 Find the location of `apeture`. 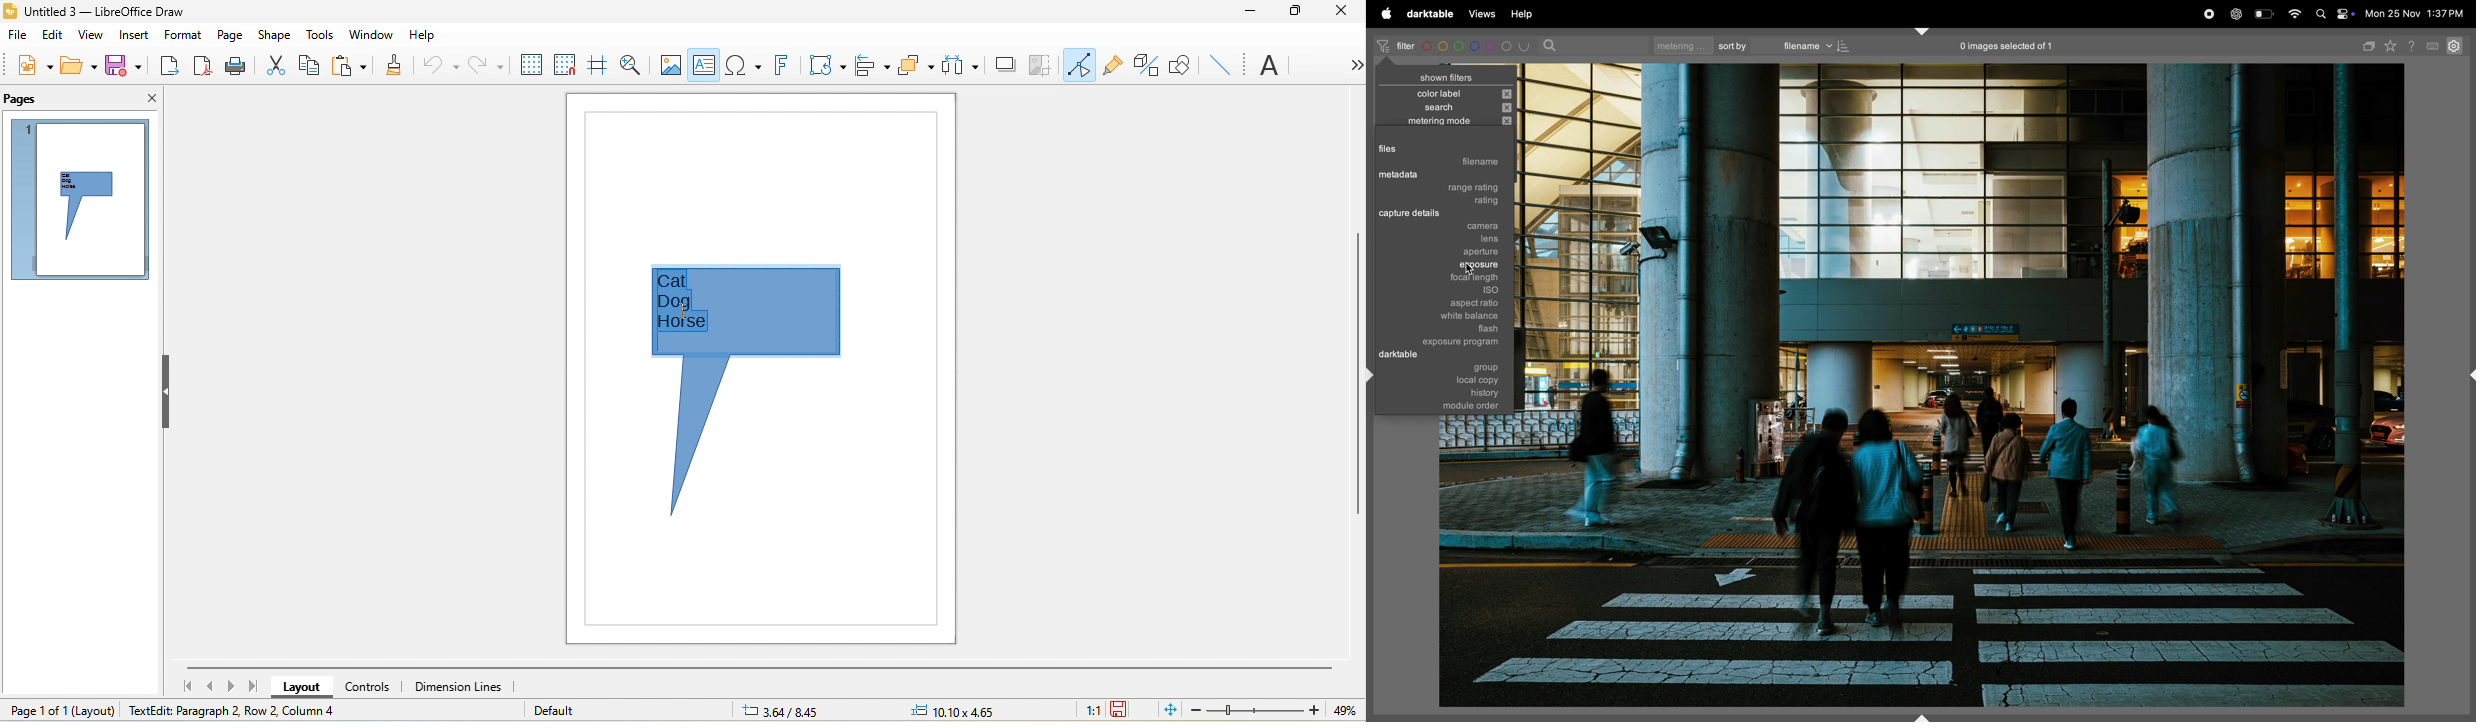

apeture is located at coordinates (1454, 253).